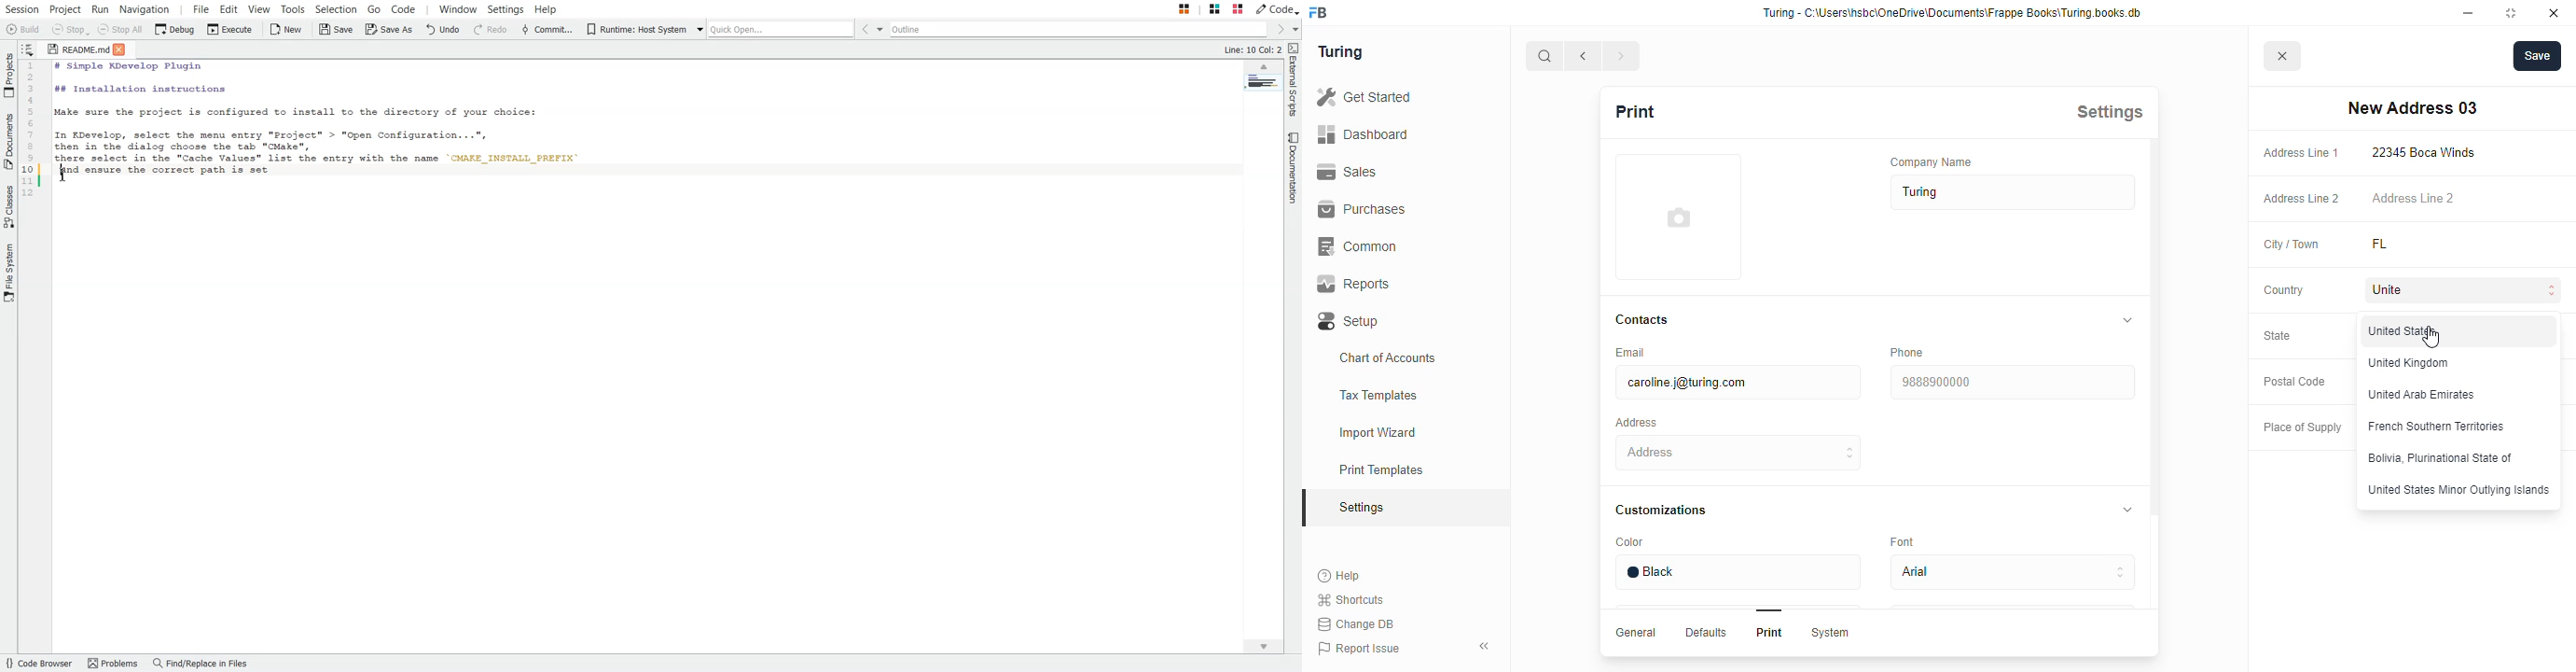 This screenshot has width=2576, height=672. Describe the element at coordinates (1544, 56) in the screenshot. I see `search` at that location.